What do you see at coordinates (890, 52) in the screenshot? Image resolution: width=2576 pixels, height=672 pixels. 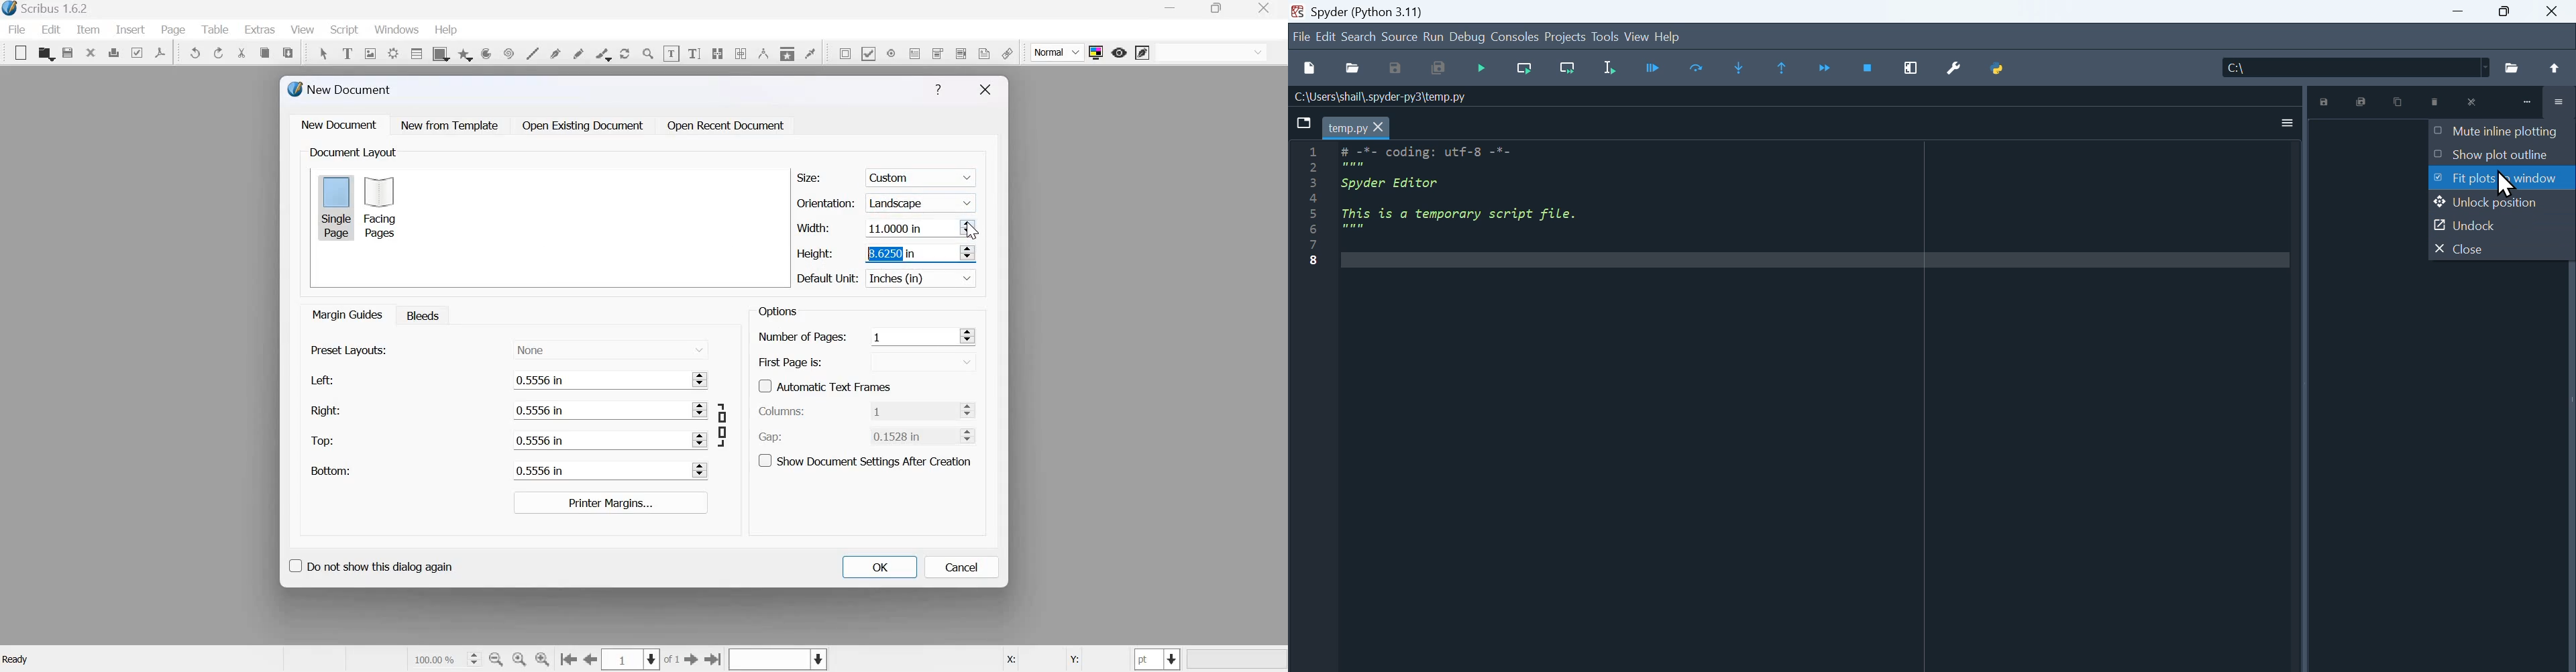 I see `PDF radio button` at bounding box center [890, 52].